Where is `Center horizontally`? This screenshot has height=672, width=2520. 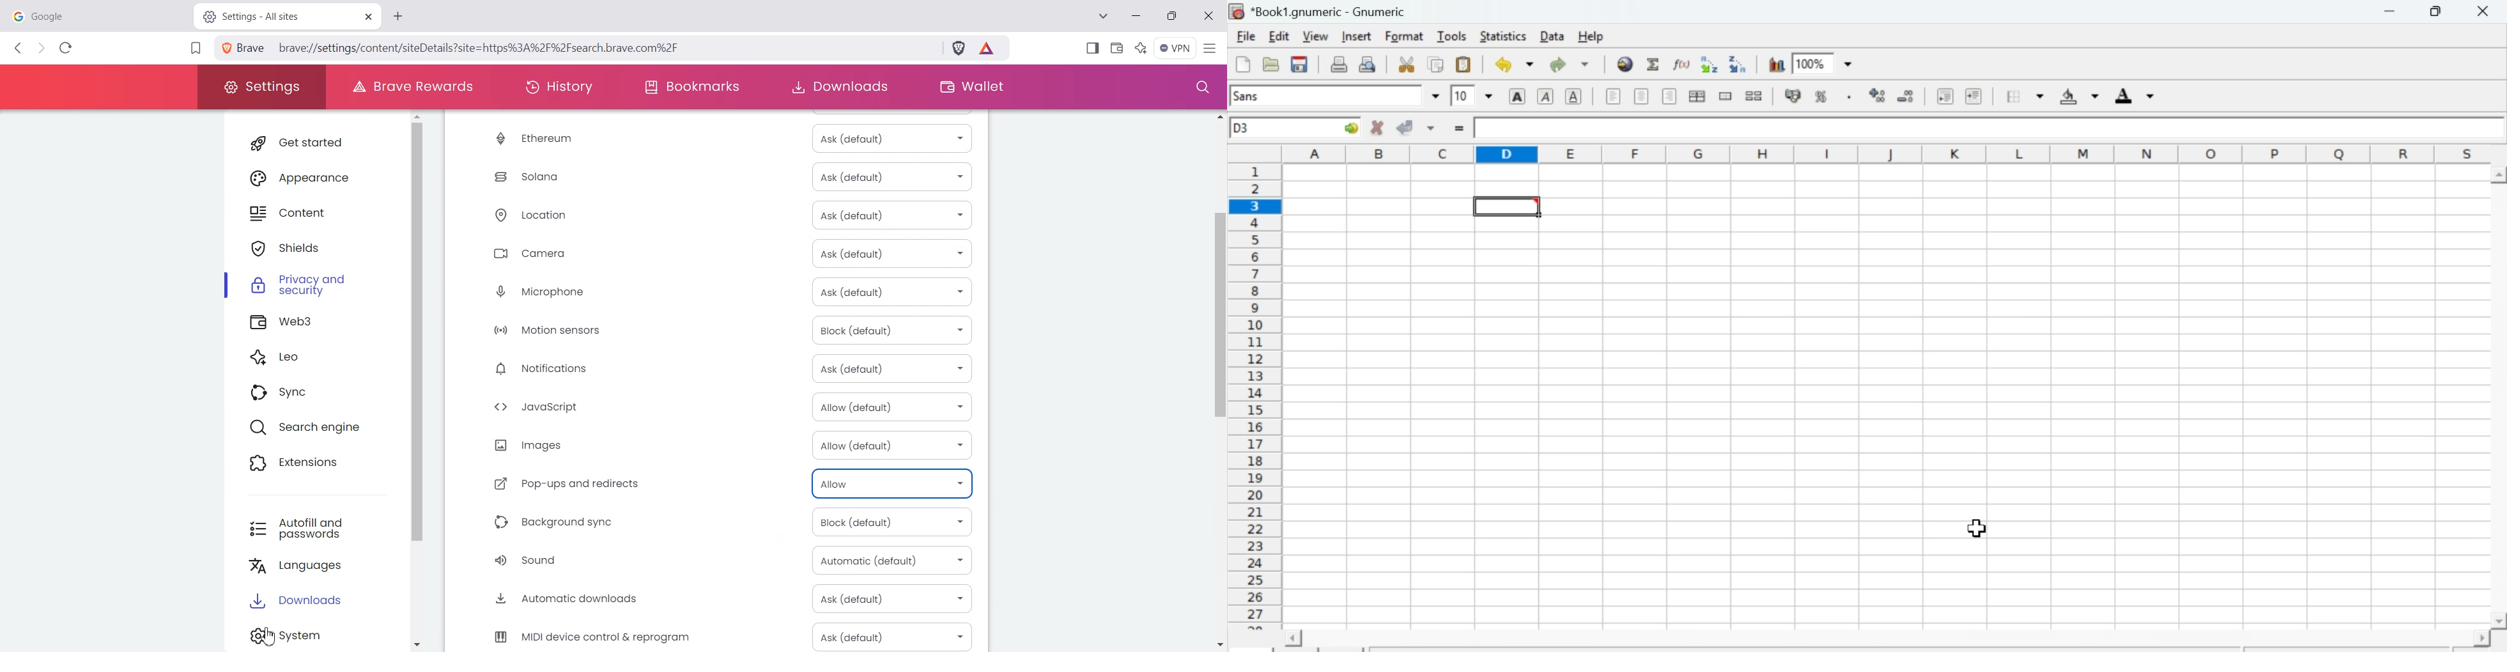 Center horizontally is located at coordinates (1640, 95).